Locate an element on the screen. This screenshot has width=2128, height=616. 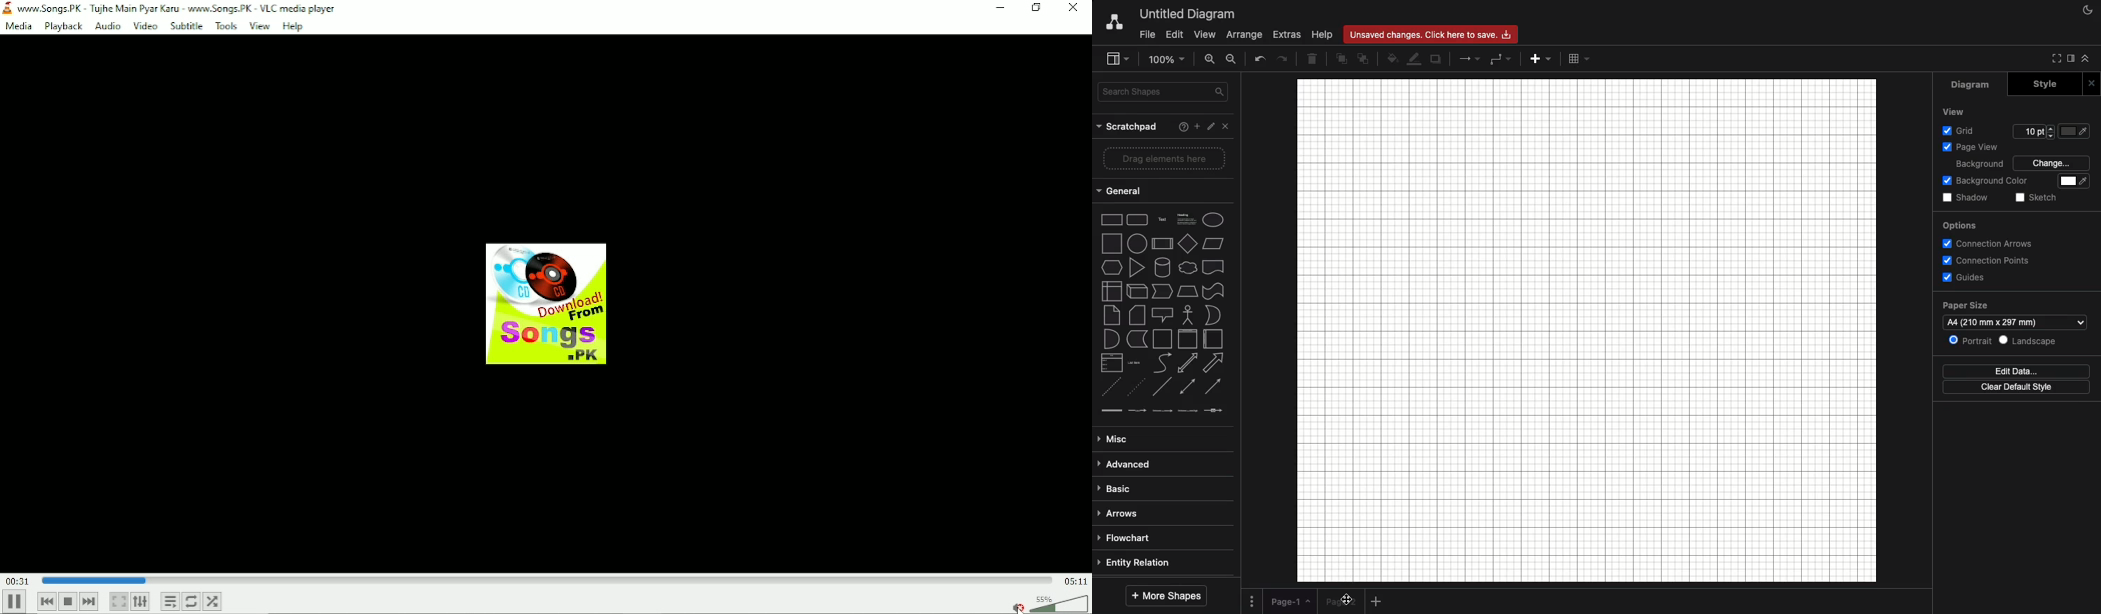
To back is located at coordinates (1365, 60).